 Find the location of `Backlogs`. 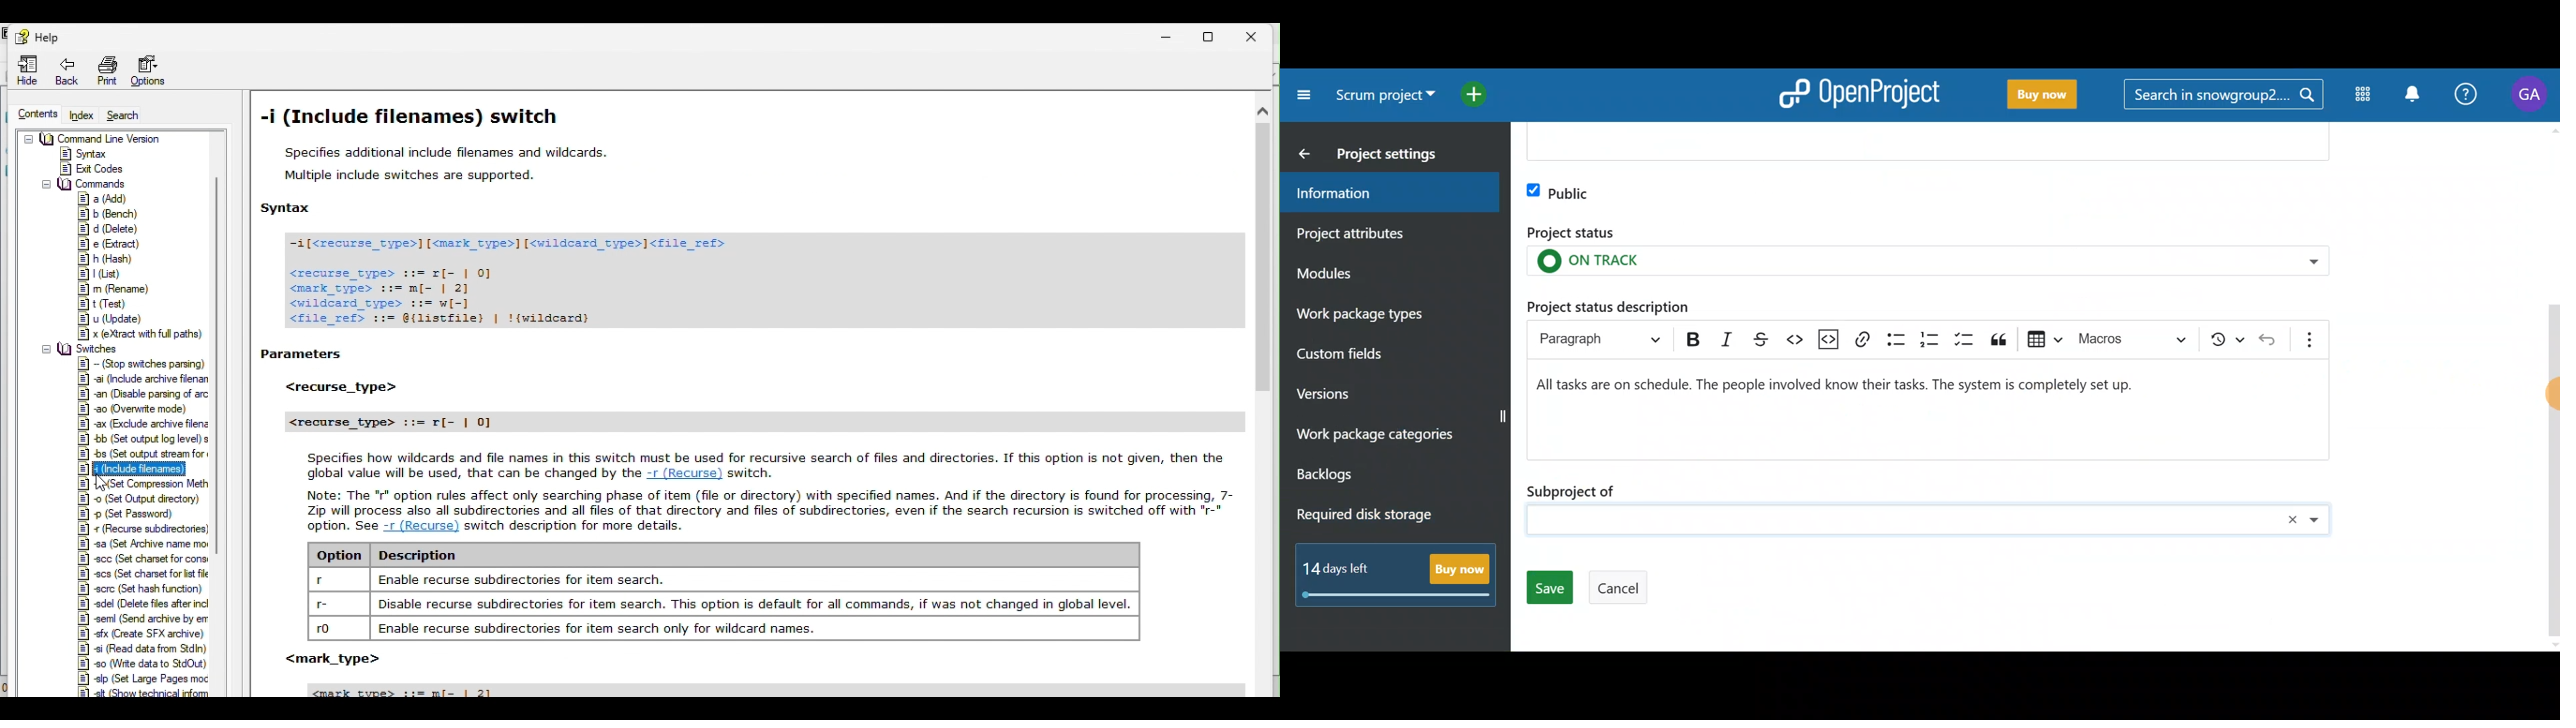

Backlogs is located at coordinates (1377, 475).